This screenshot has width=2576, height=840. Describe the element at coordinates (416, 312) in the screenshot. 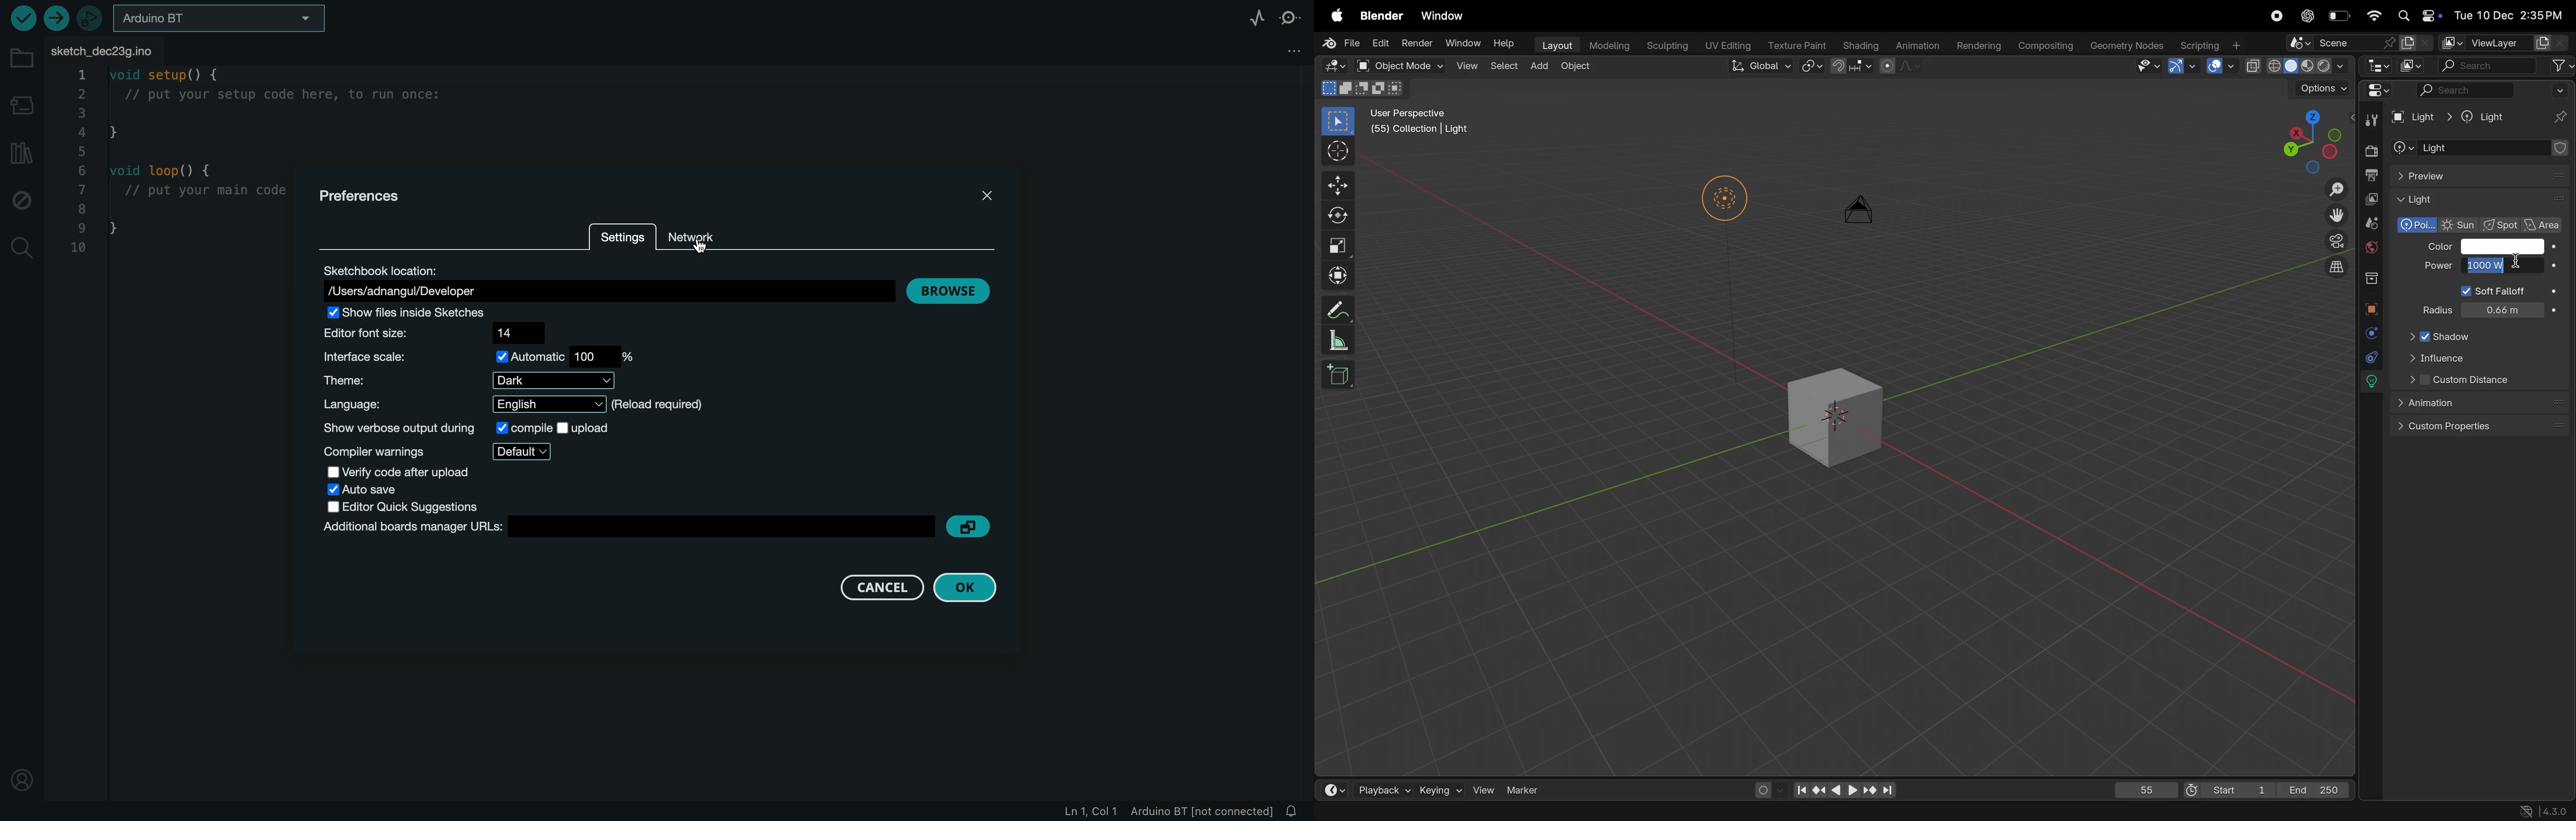

I see `show files` at that location.